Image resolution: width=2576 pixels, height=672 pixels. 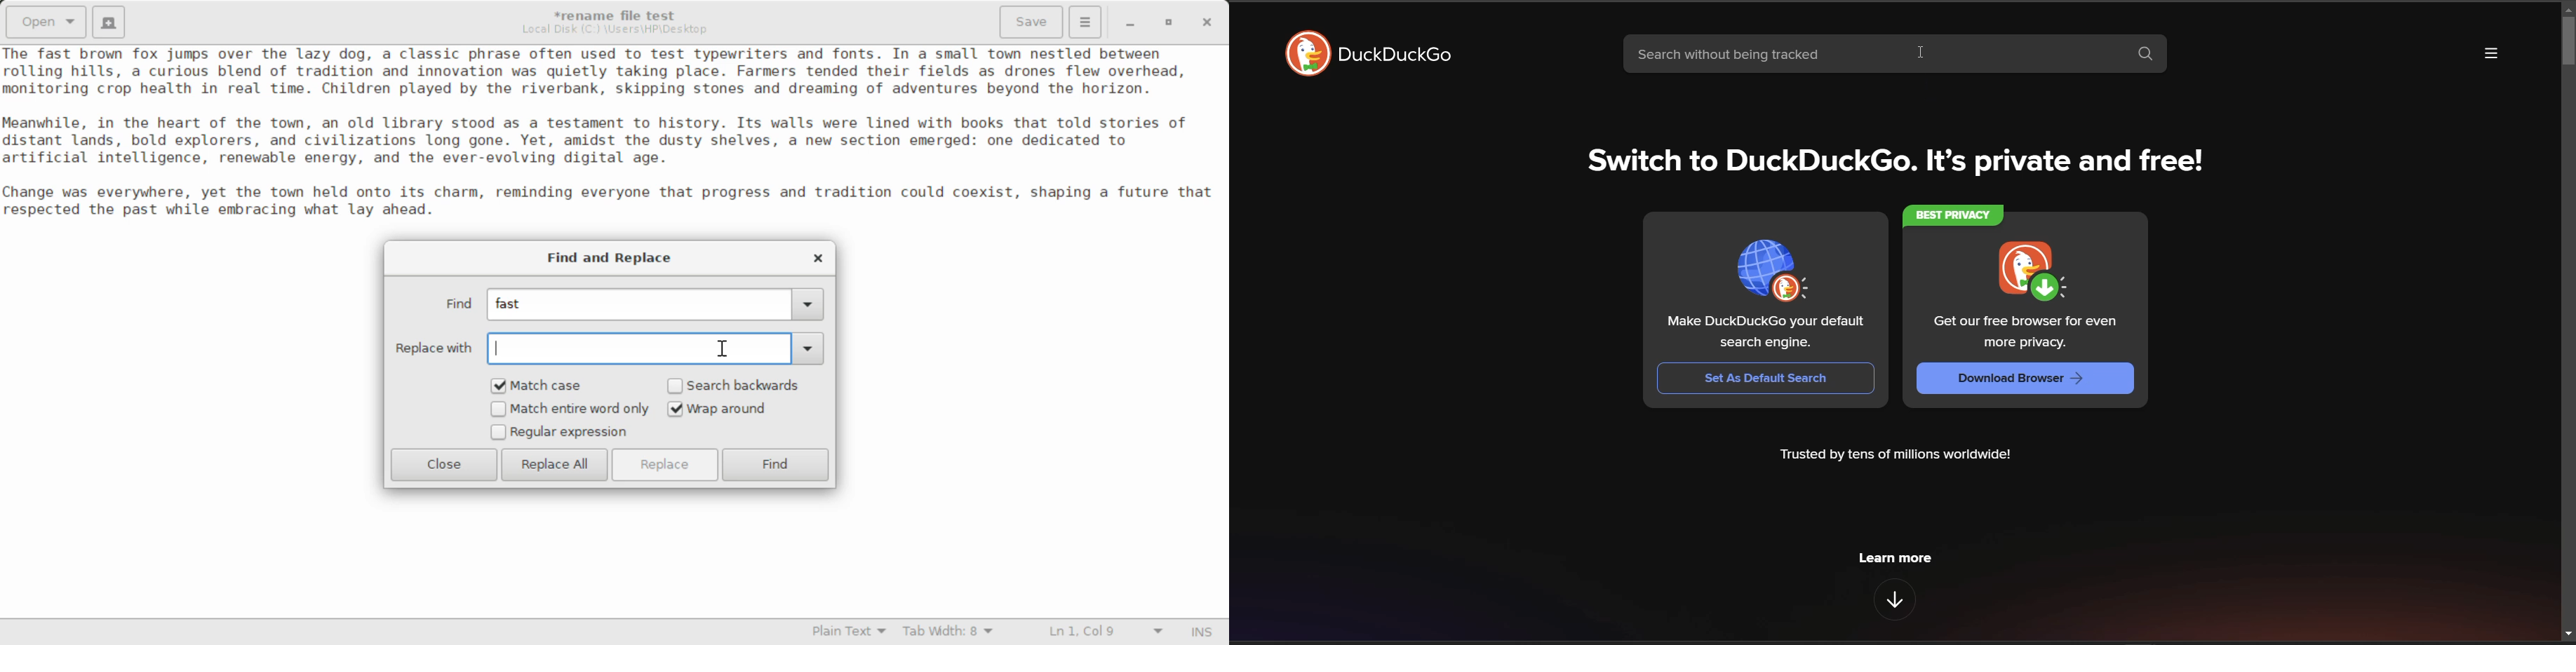 I want to click on Regular expression , so click(x=560, y=433).